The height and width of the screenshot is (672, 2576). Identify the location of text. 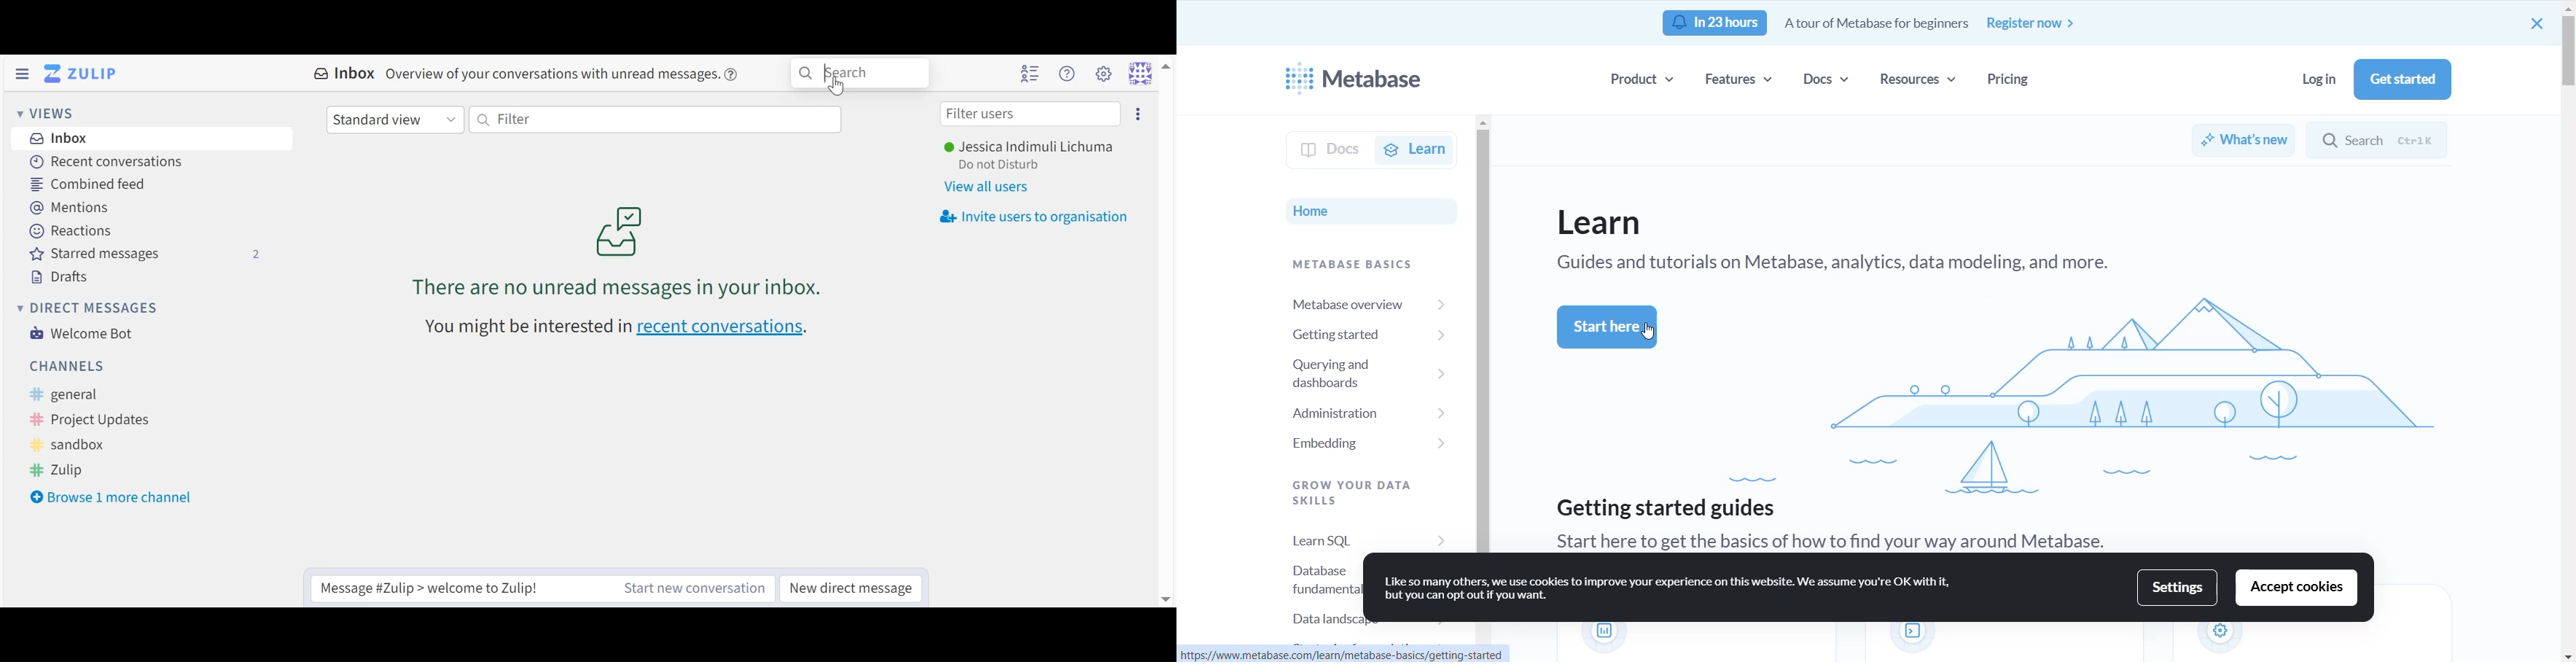
(1647, 334).